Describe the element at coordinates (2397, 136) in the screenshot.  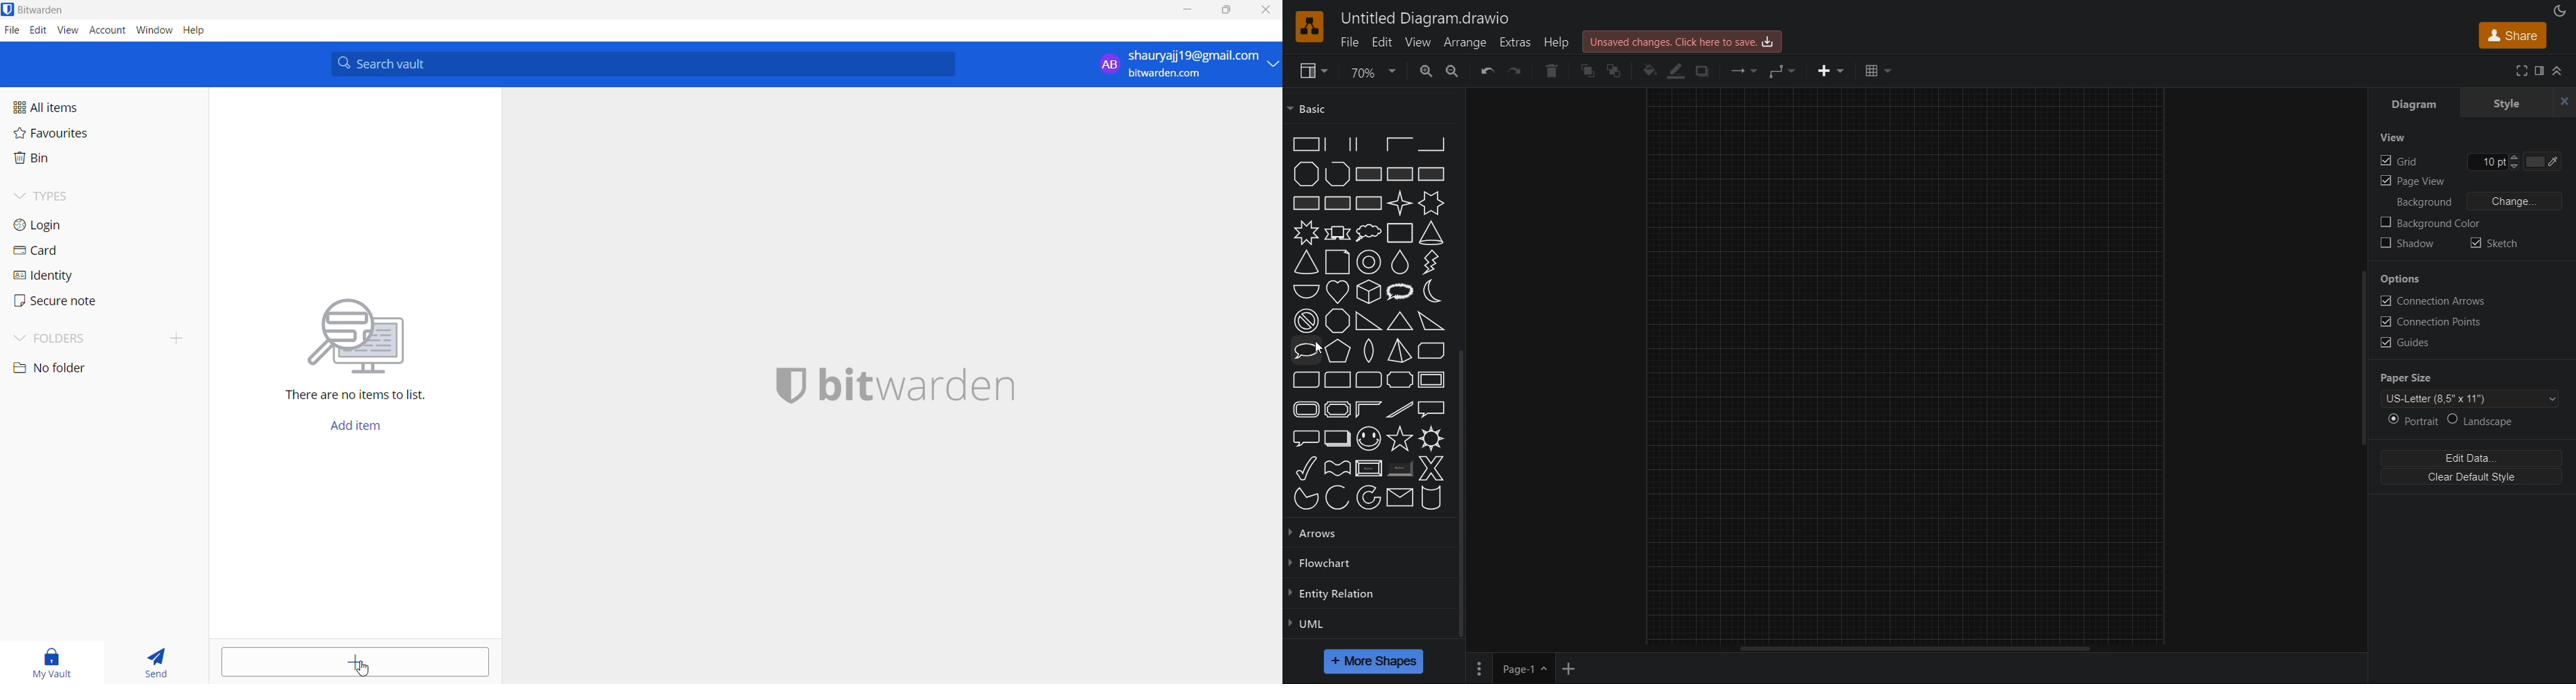
I see `View` at that location.